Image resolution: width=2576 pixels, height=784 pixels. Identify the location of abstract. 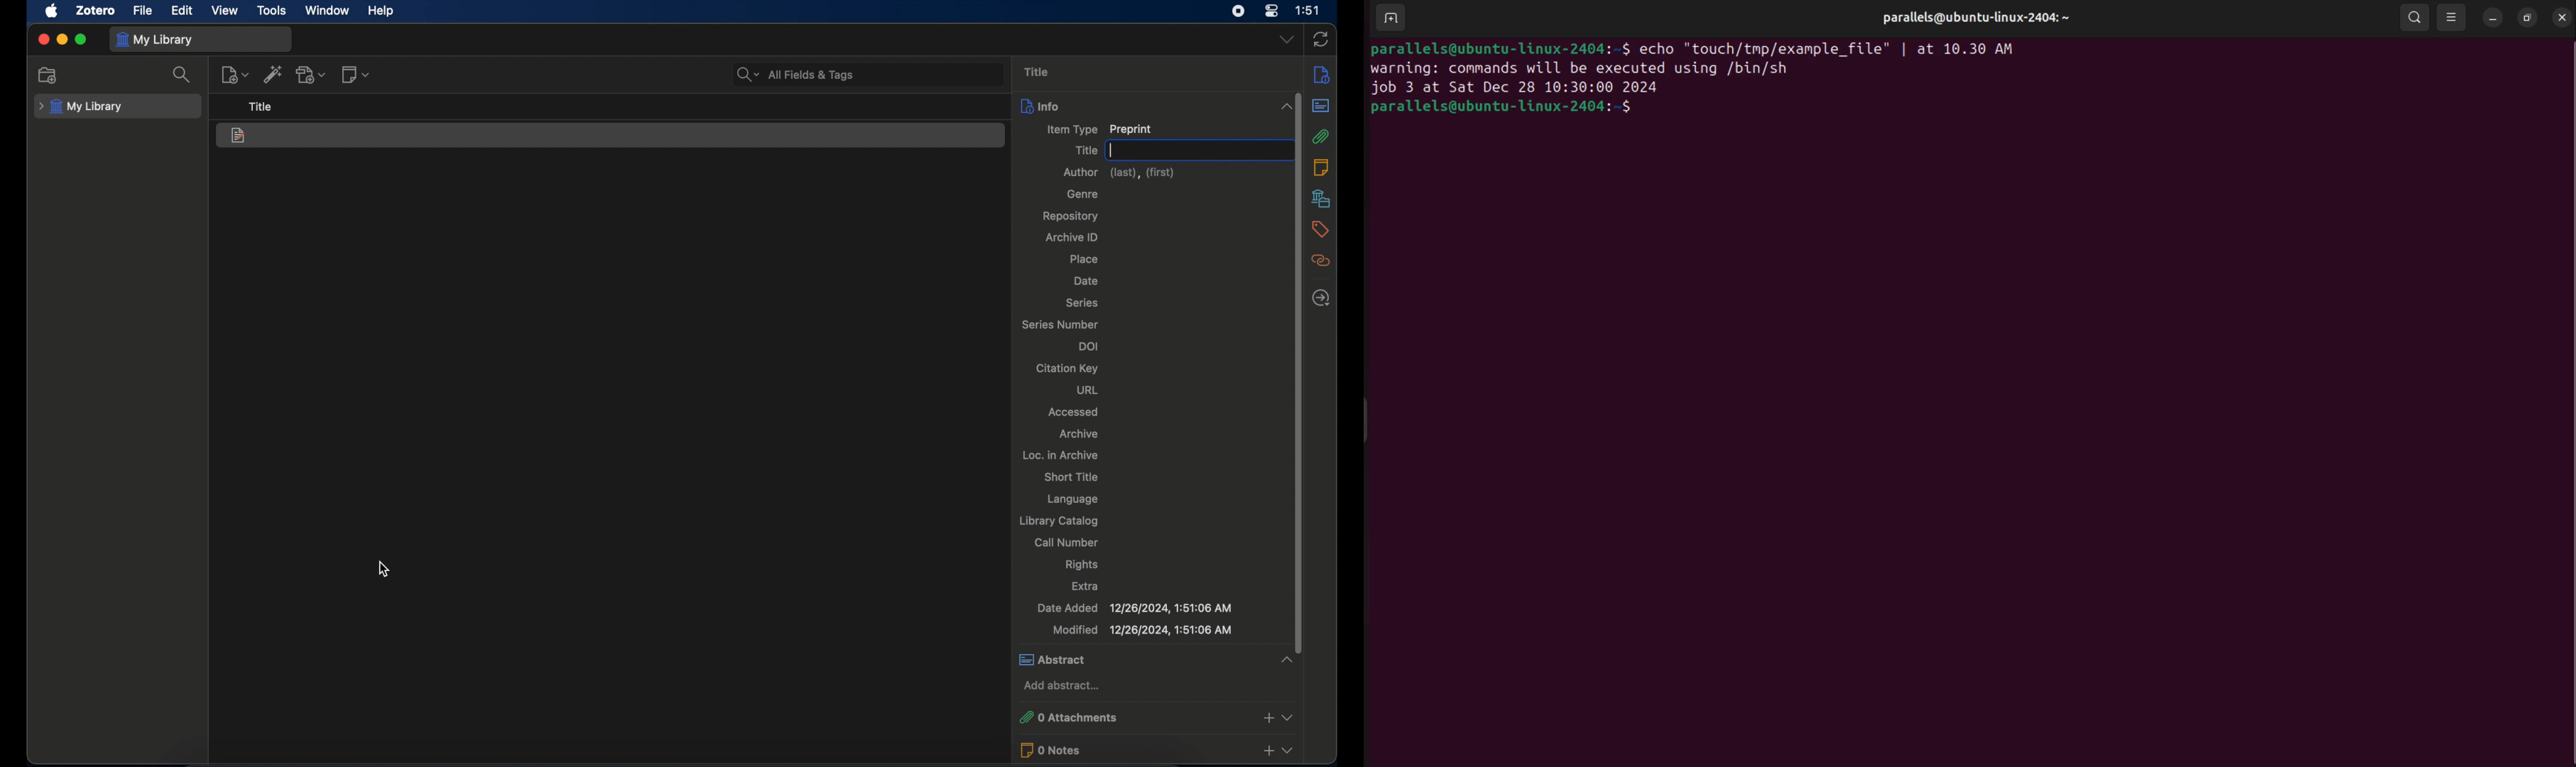
(1155, 659).